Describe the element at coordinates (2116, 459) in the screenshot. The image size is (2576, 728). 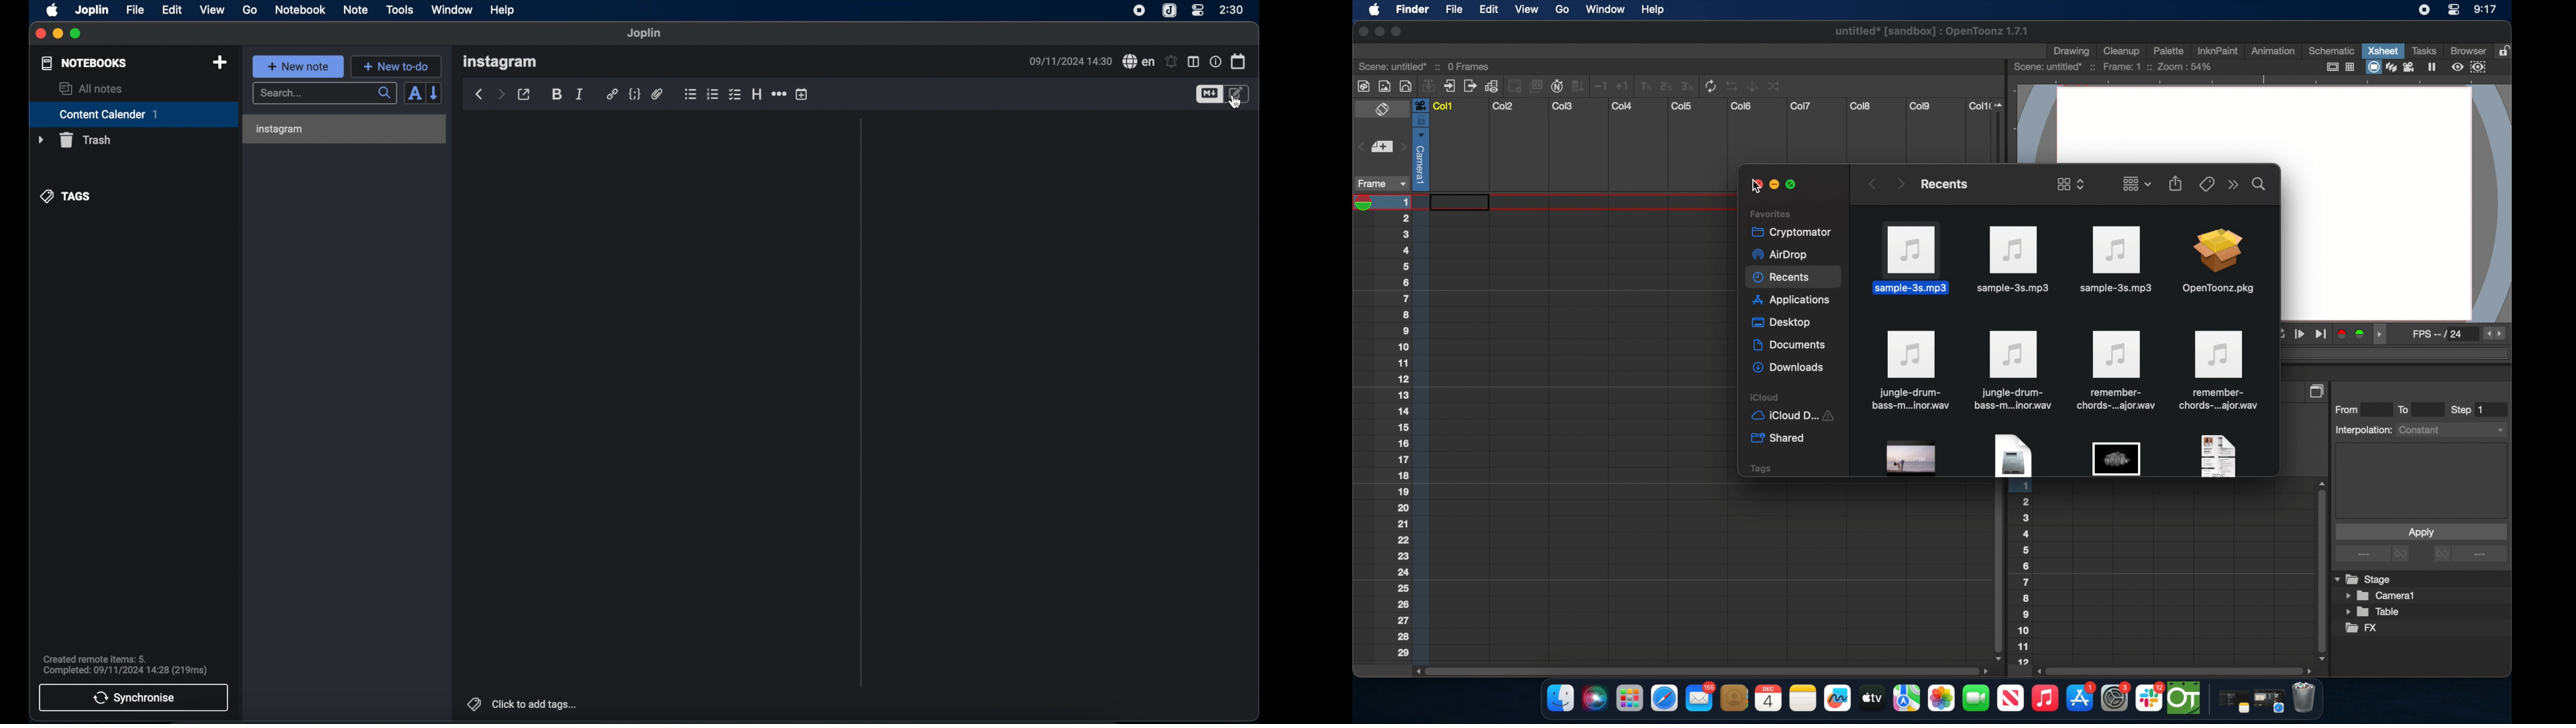
I see `obscure image` at that location.